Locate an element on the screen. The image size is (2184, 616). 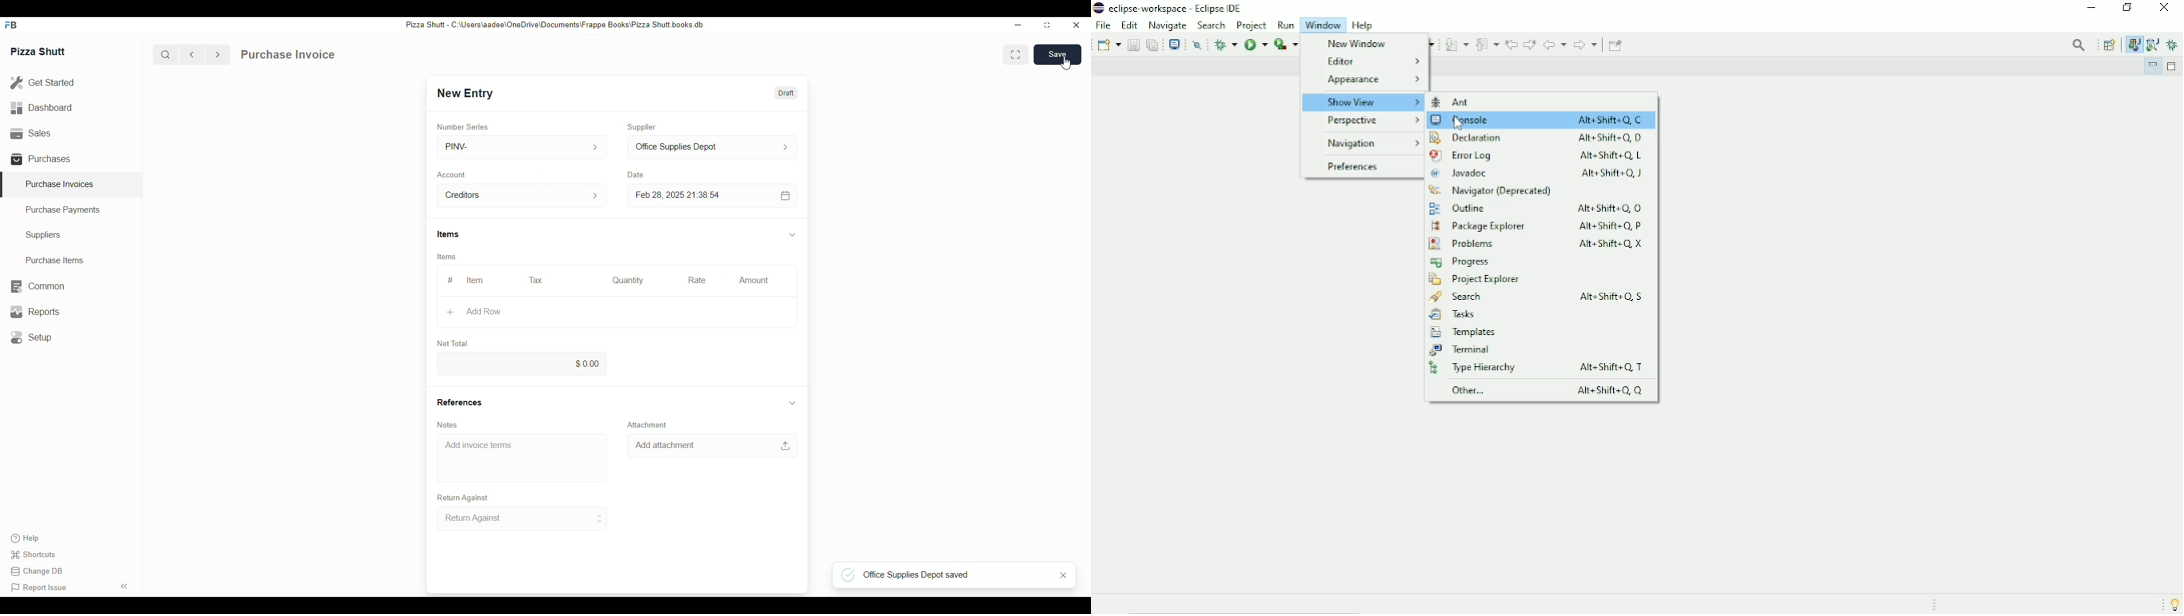
Terminal is located at coordinates (1463, 350).